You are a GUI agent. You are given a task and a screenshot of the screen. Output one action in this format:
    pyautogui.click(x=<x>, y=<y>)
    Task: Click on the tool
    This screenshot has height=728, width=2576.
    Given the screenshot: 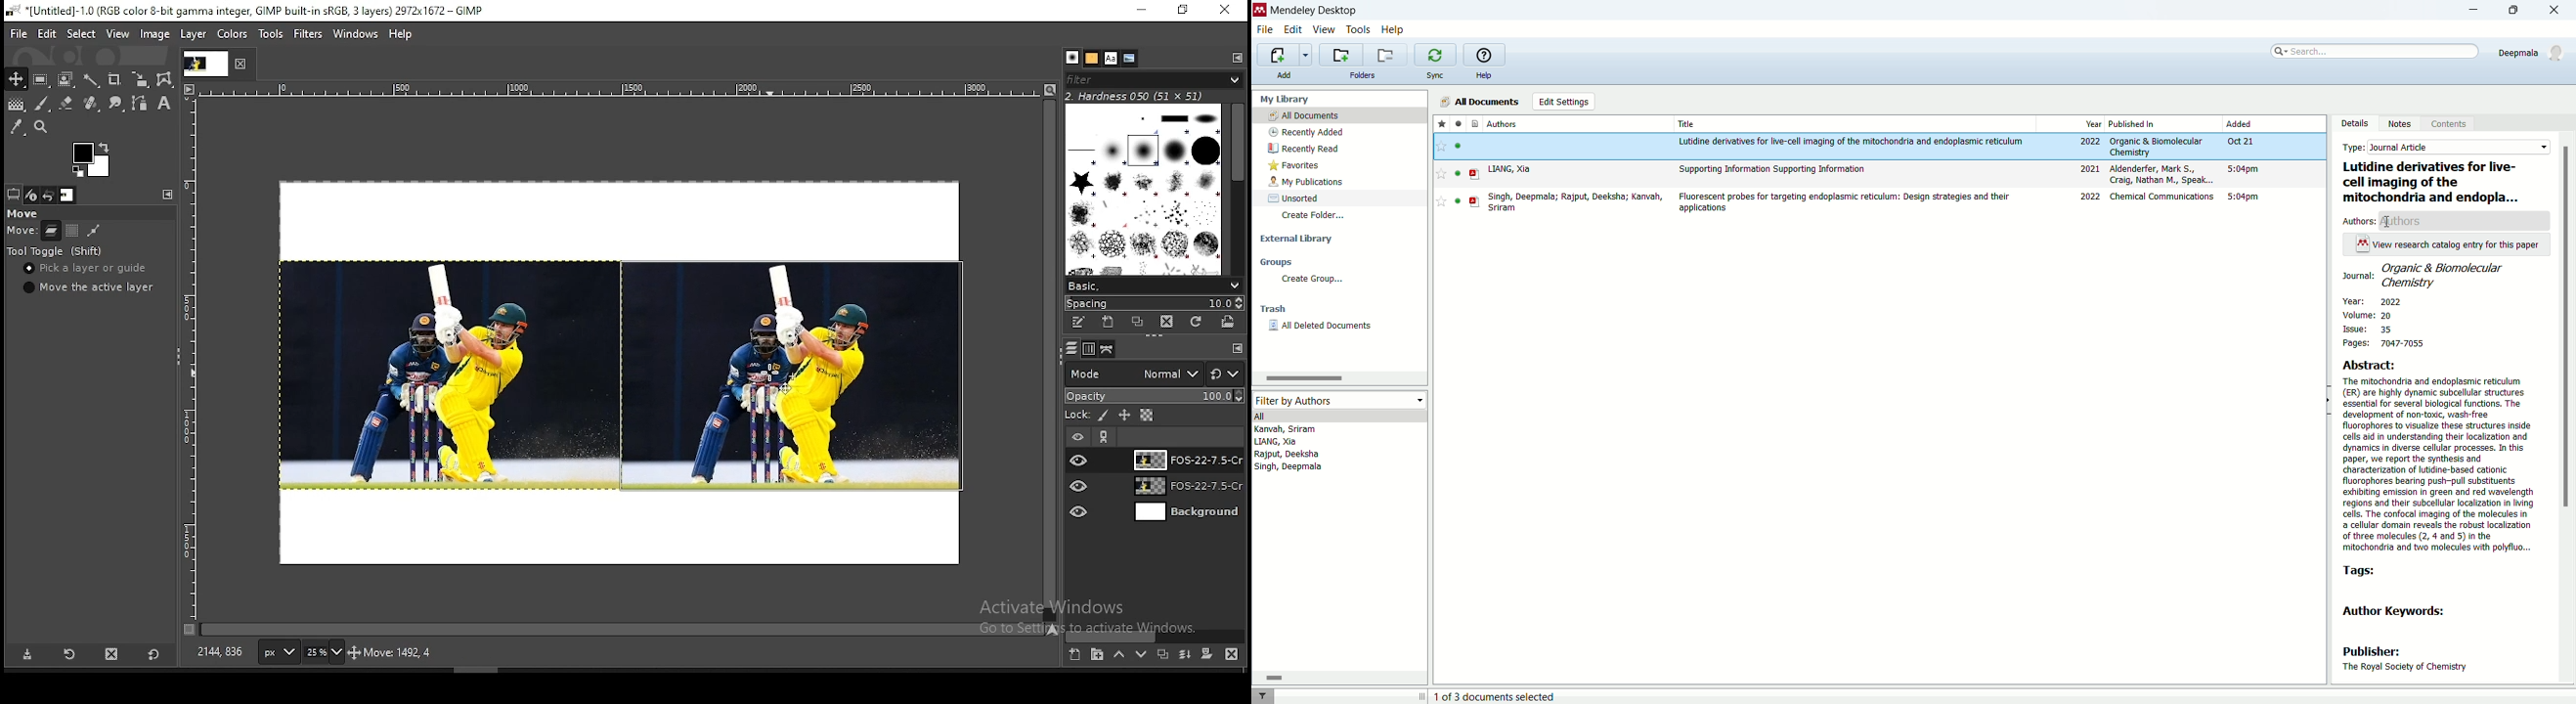 What is the action you would take?
    pyautogui.click(x=1237, y=57)
    